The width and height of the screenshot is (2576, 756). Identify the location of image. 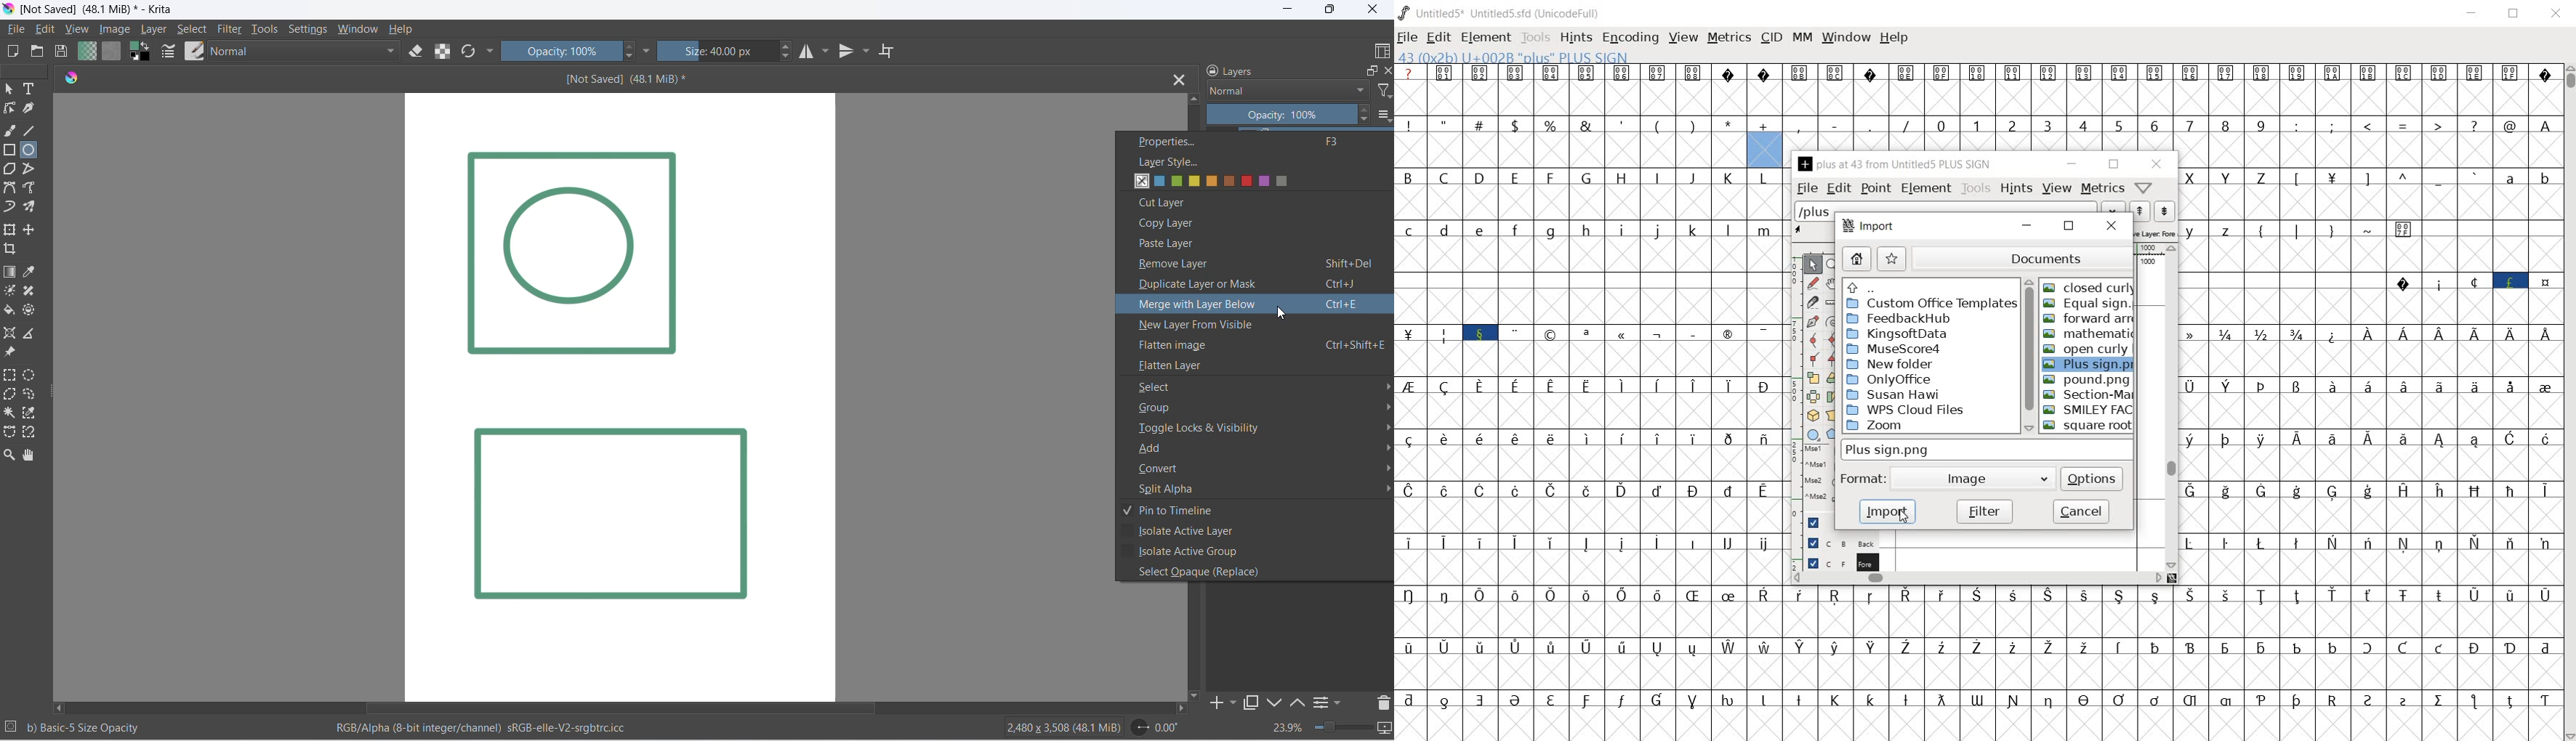
(120, 31).